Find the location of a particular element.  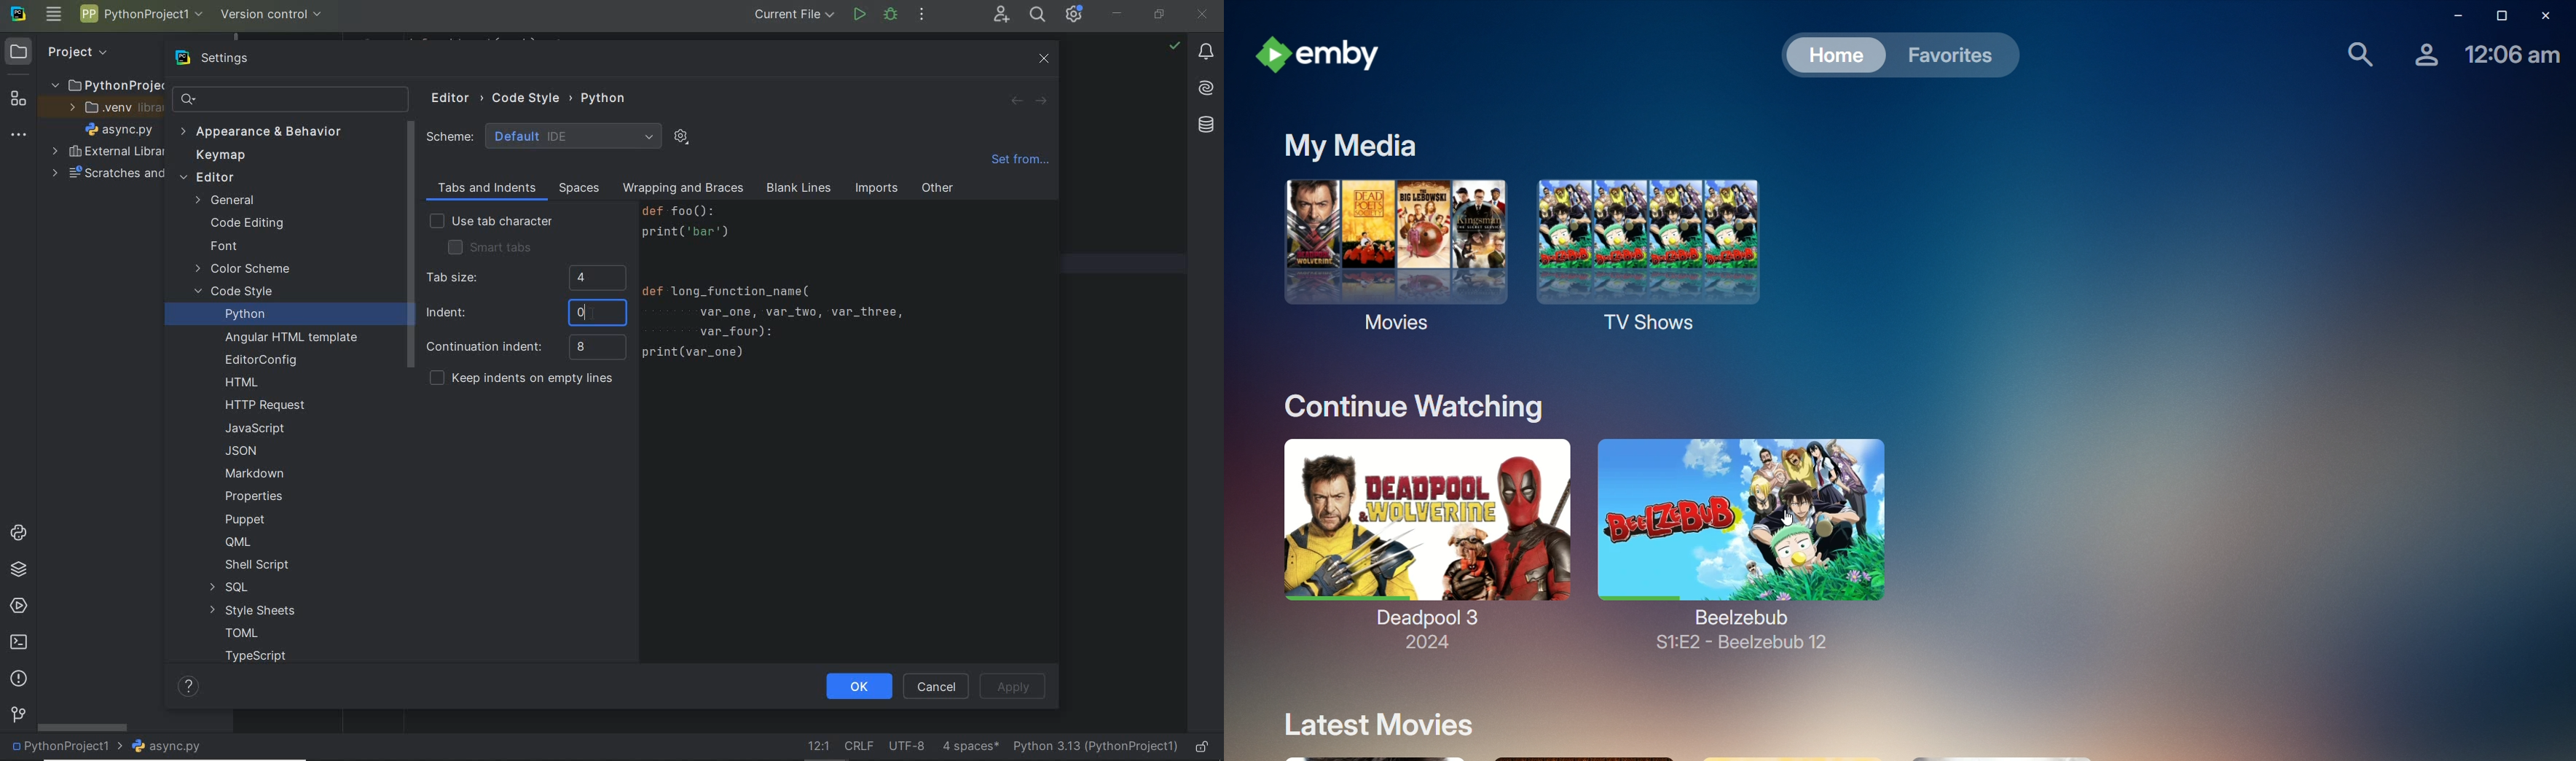

make file ready only is located at coordinates (1204, 748).